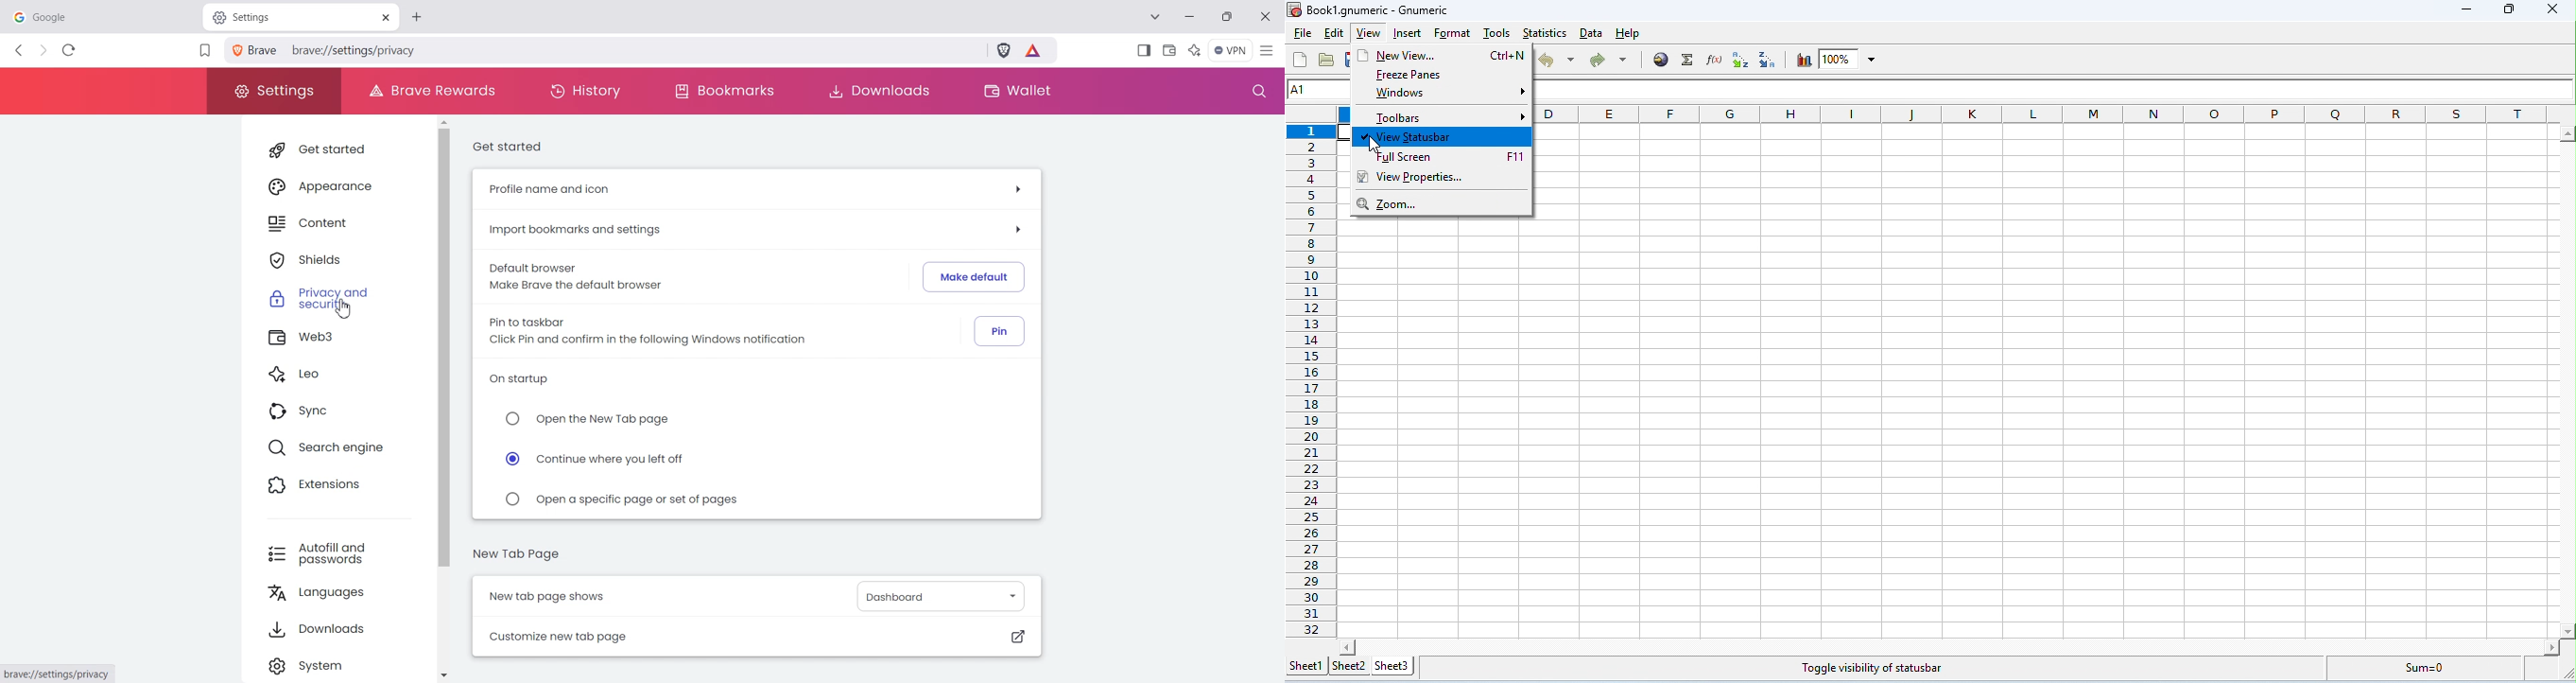  What do you see at coordinates (1453, 34) in the screenshot?
I see `format` at bounding box center [1453, 34].